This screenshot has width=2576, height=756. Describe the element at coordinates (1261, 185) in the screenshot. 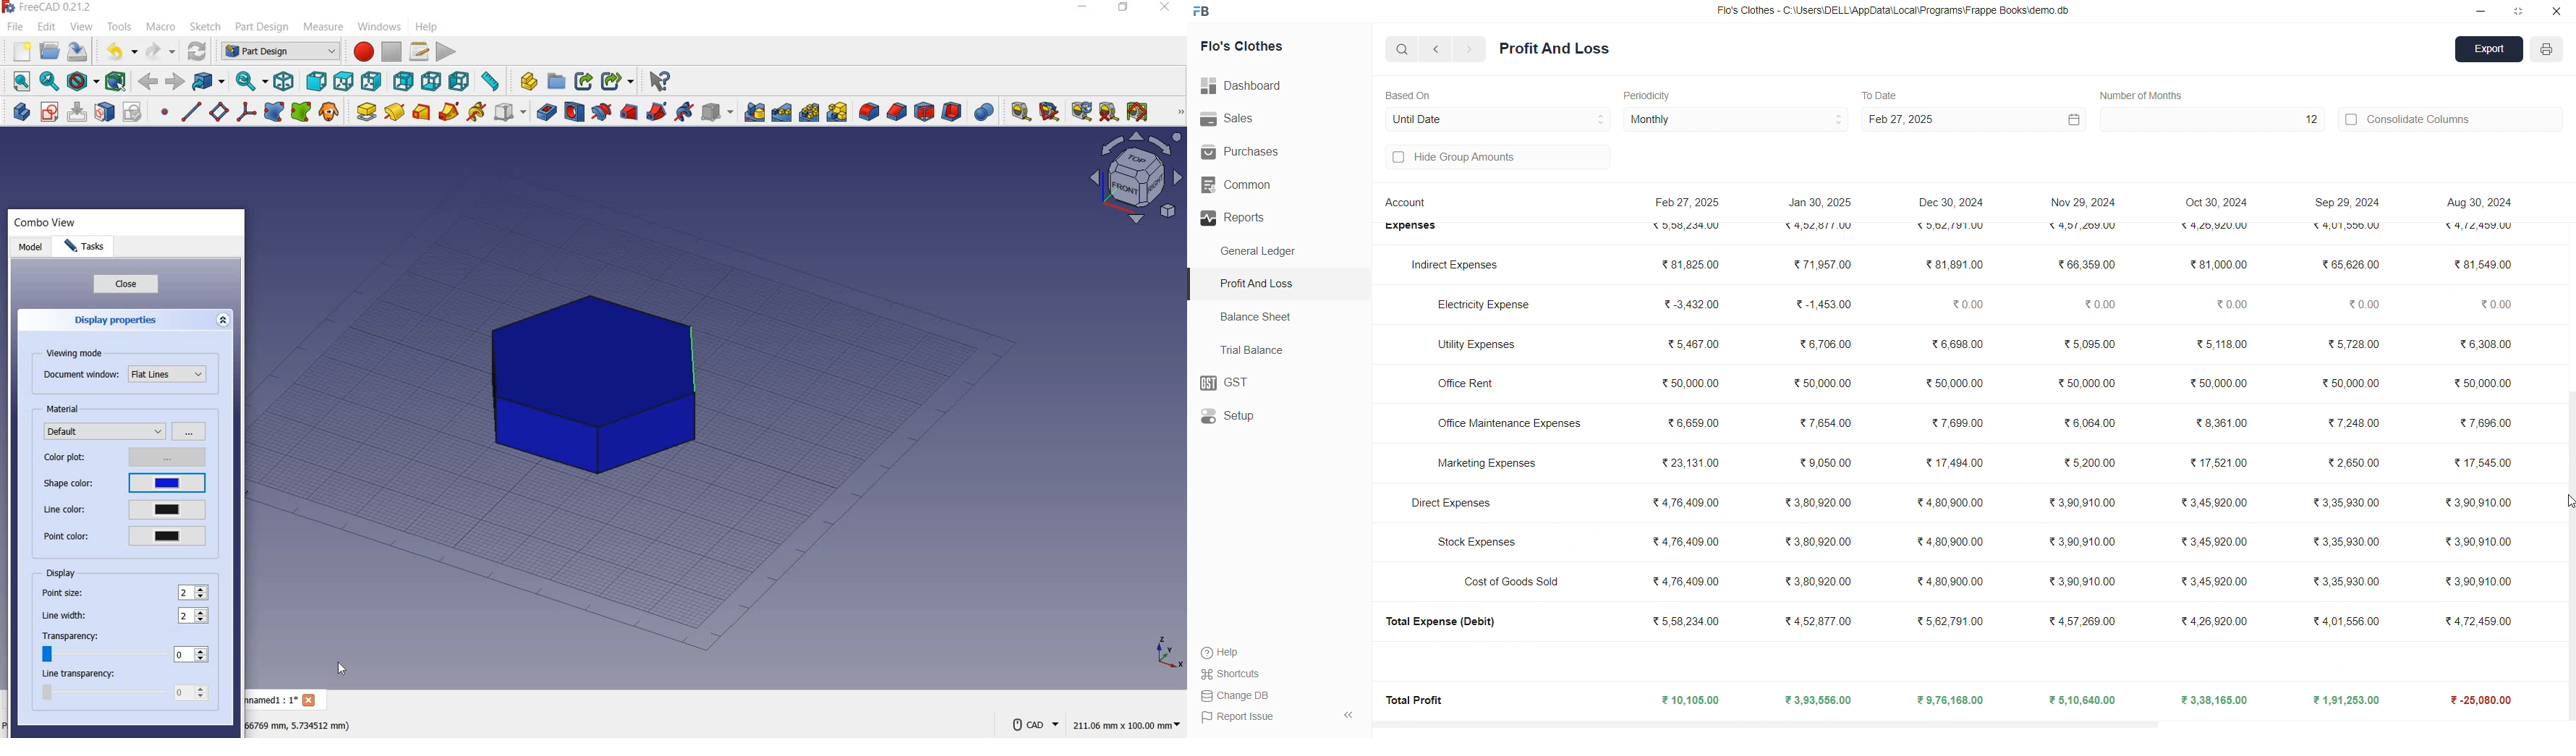

I see `Common` at that location.